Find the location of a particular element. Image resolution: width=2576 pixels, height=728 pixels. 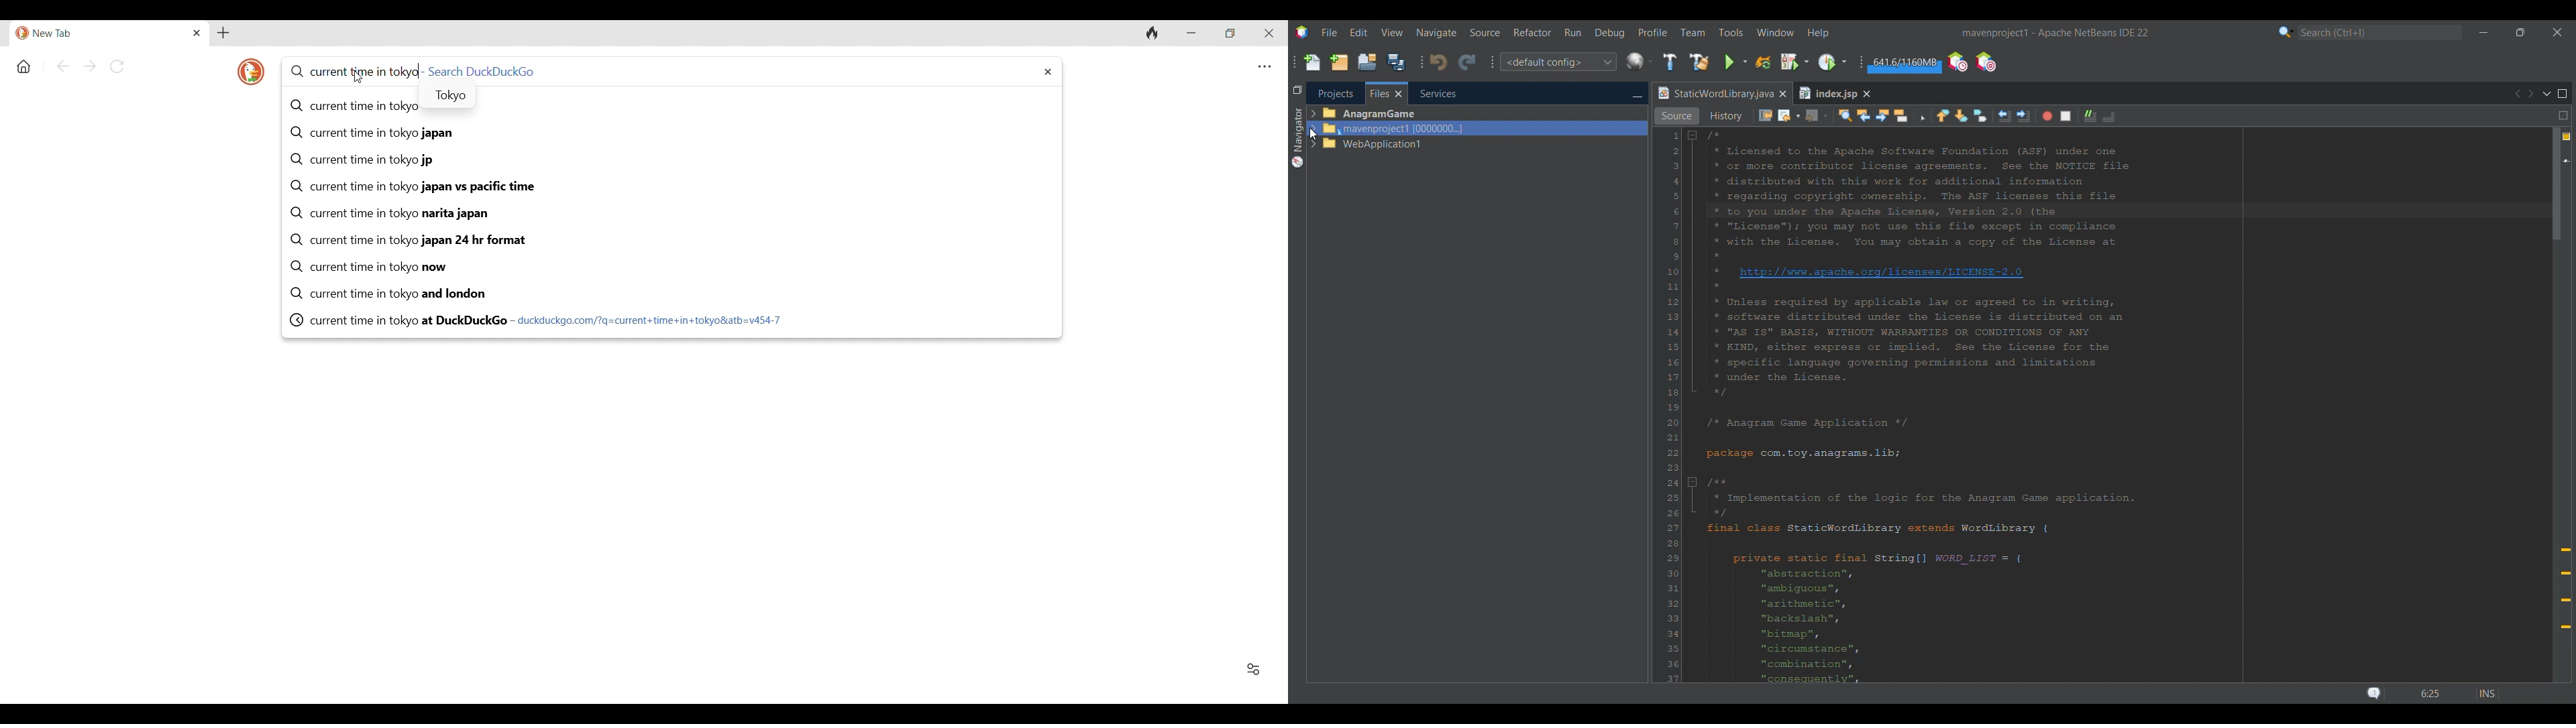

current time in tokyo japan vs pacific time is located at coordinates (412, 187).